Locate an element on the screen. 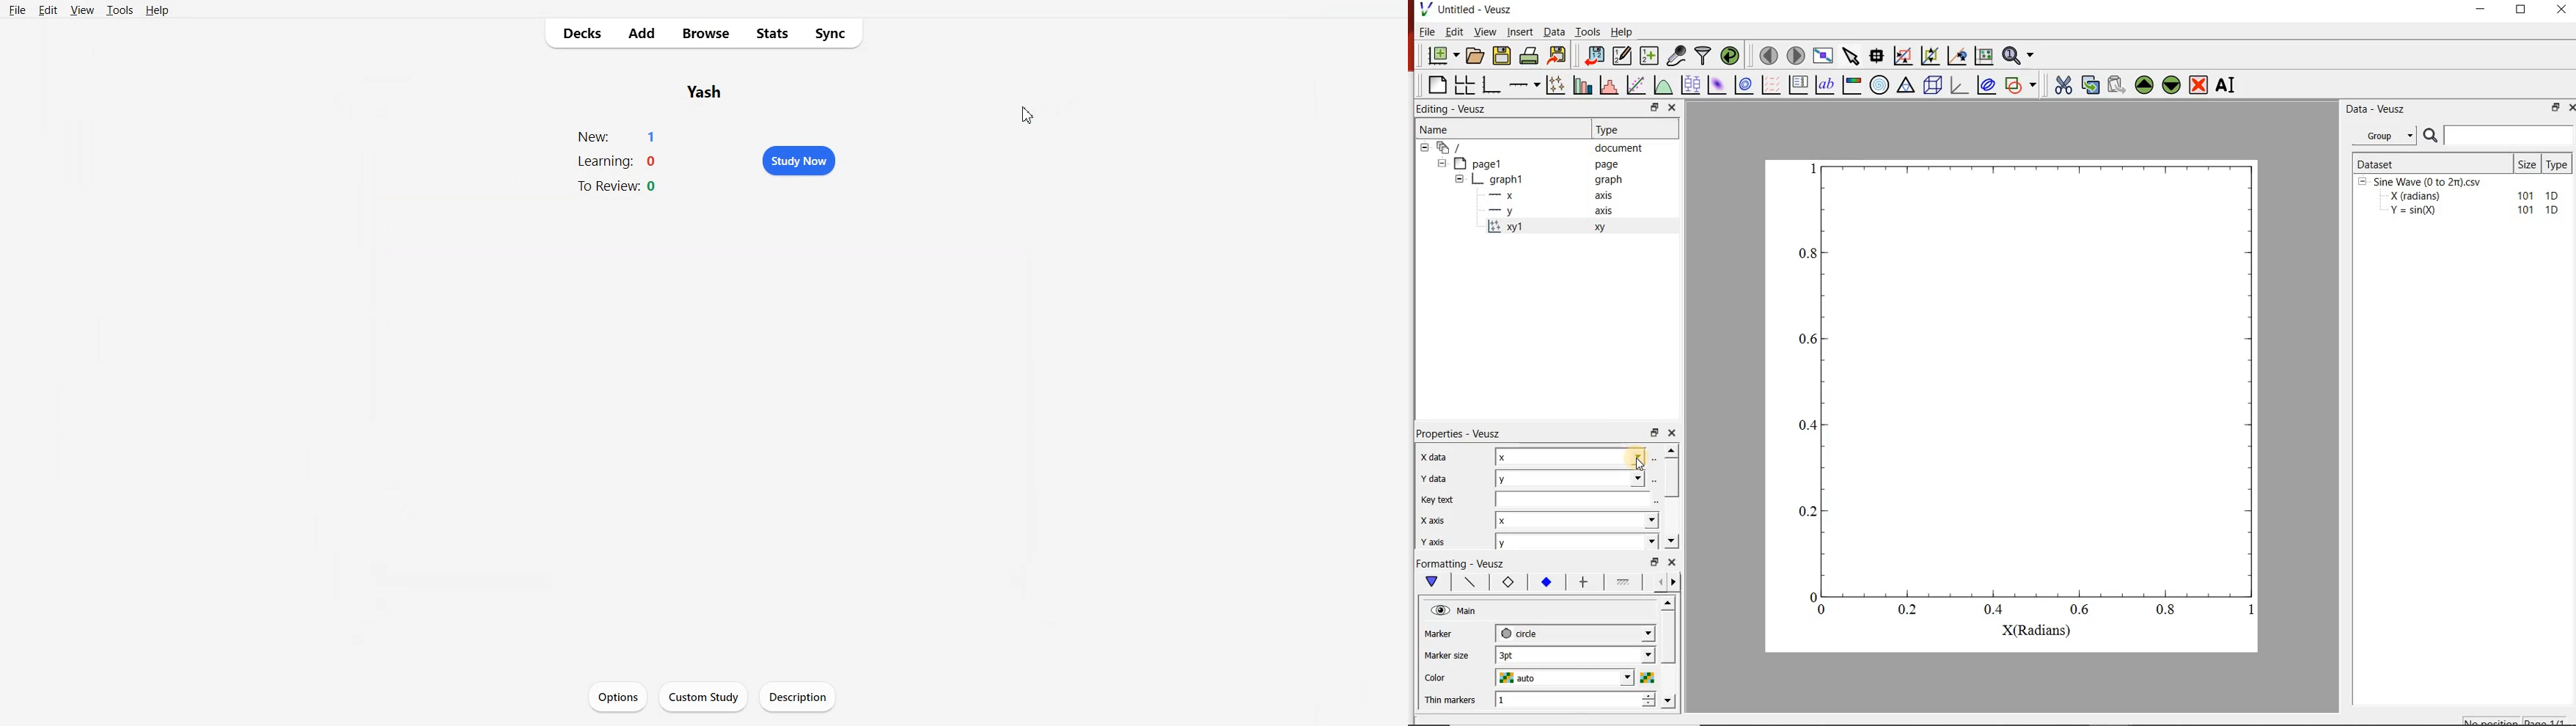  add a shape to the plot is located at coordinates (2023, 84).